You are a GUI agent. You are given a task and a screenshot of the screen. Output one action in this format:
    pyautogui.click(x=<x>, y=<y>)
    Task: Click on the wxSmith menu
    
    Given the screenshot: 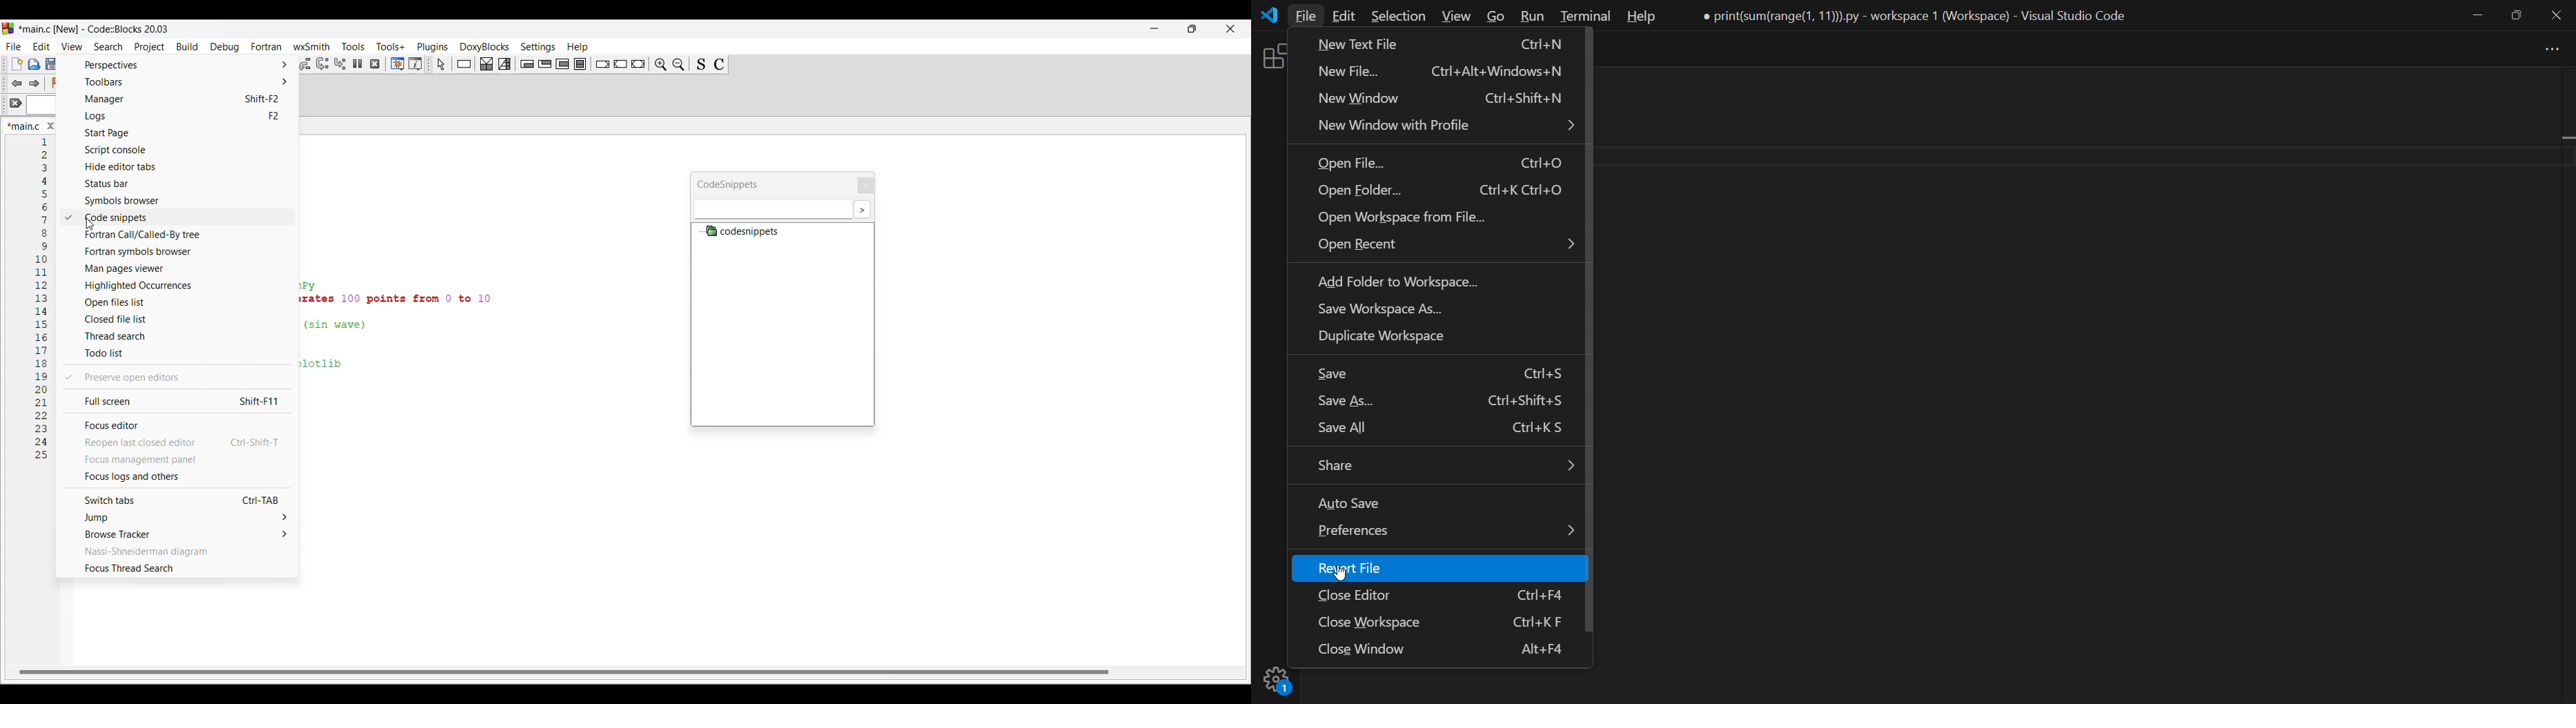 What is the action you would take?
    pyautogui.click(x=312, y=46)
    